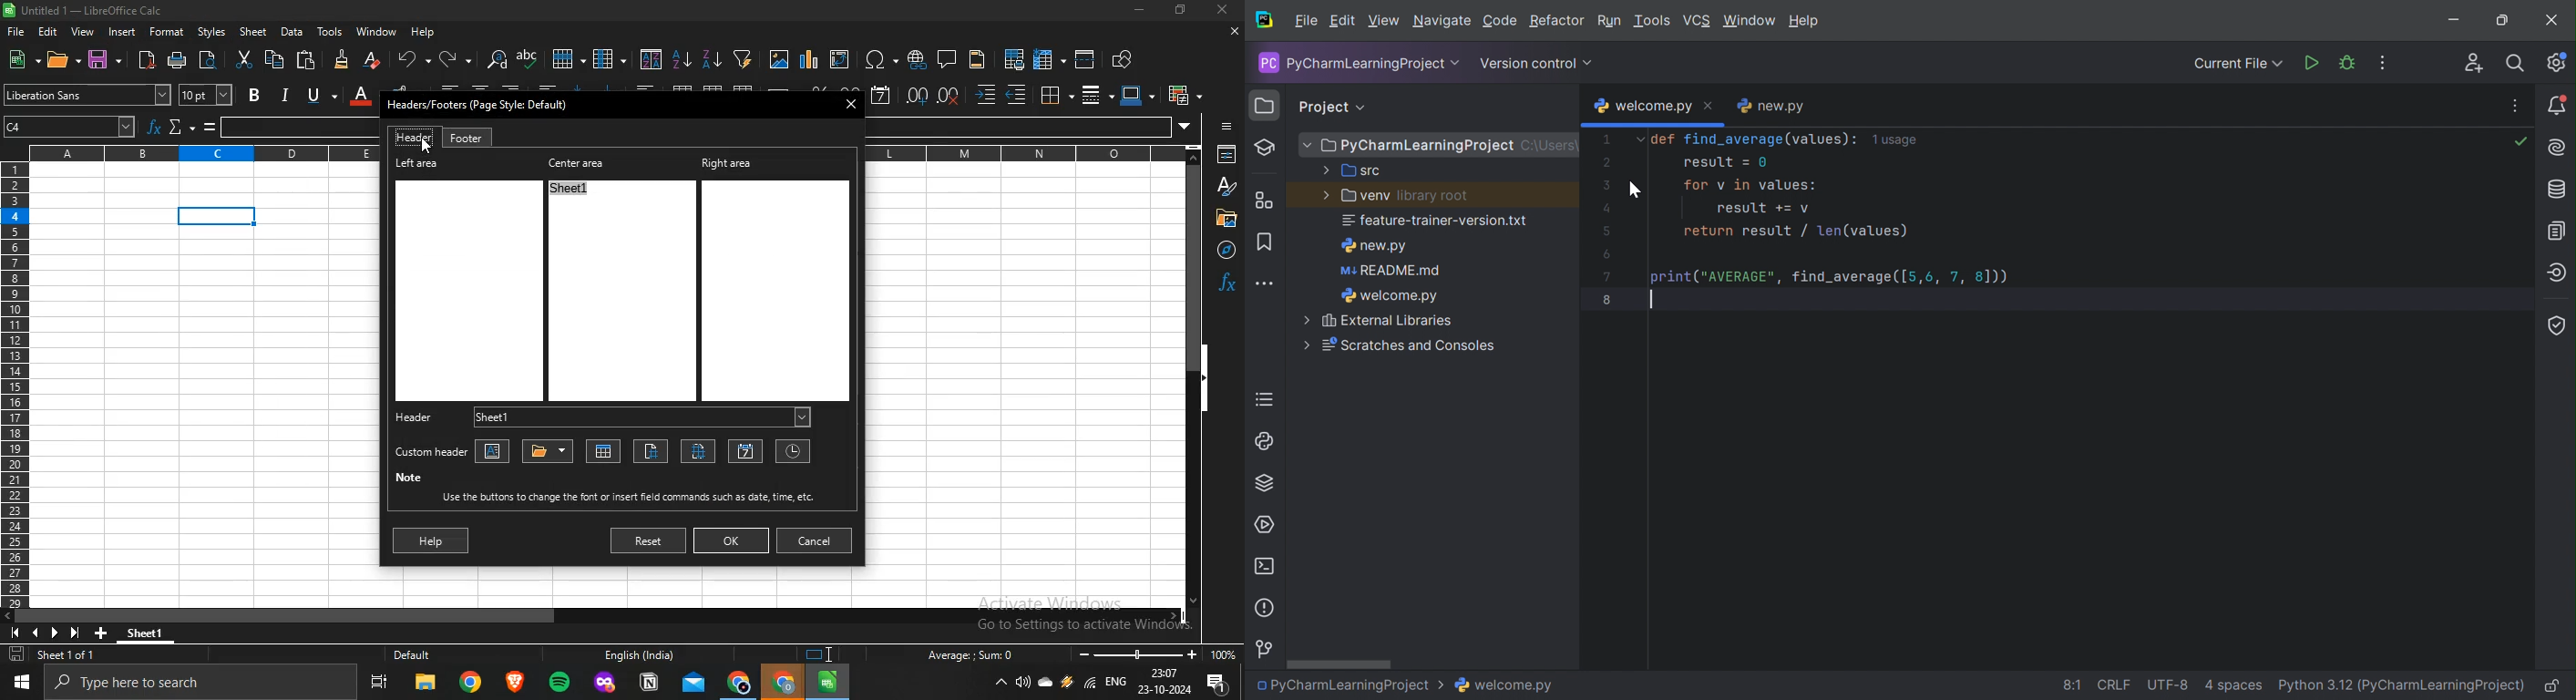 This screenshot has height=700, width=2576. What do you see at coordinates (429, 453) in the screenshot?
I see `custom header` at bounding box center [429, 453].